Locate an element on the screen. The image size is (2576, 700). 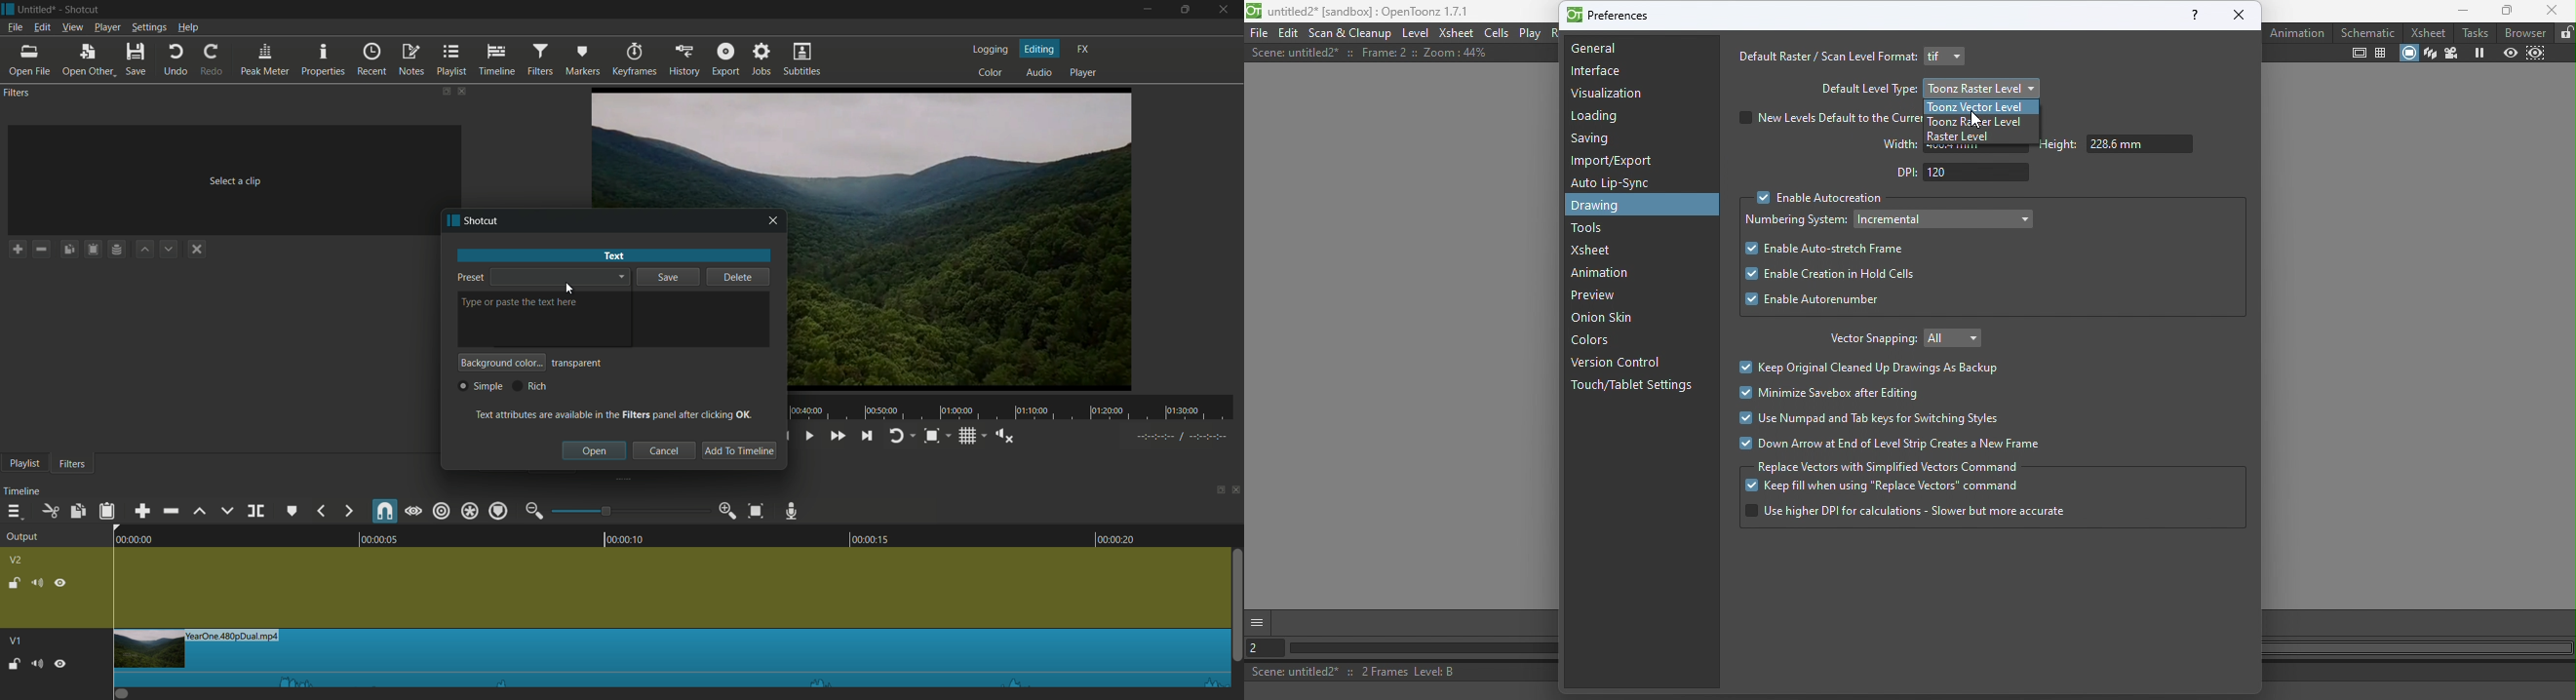
zoom in is located at coordinates (729, 511).